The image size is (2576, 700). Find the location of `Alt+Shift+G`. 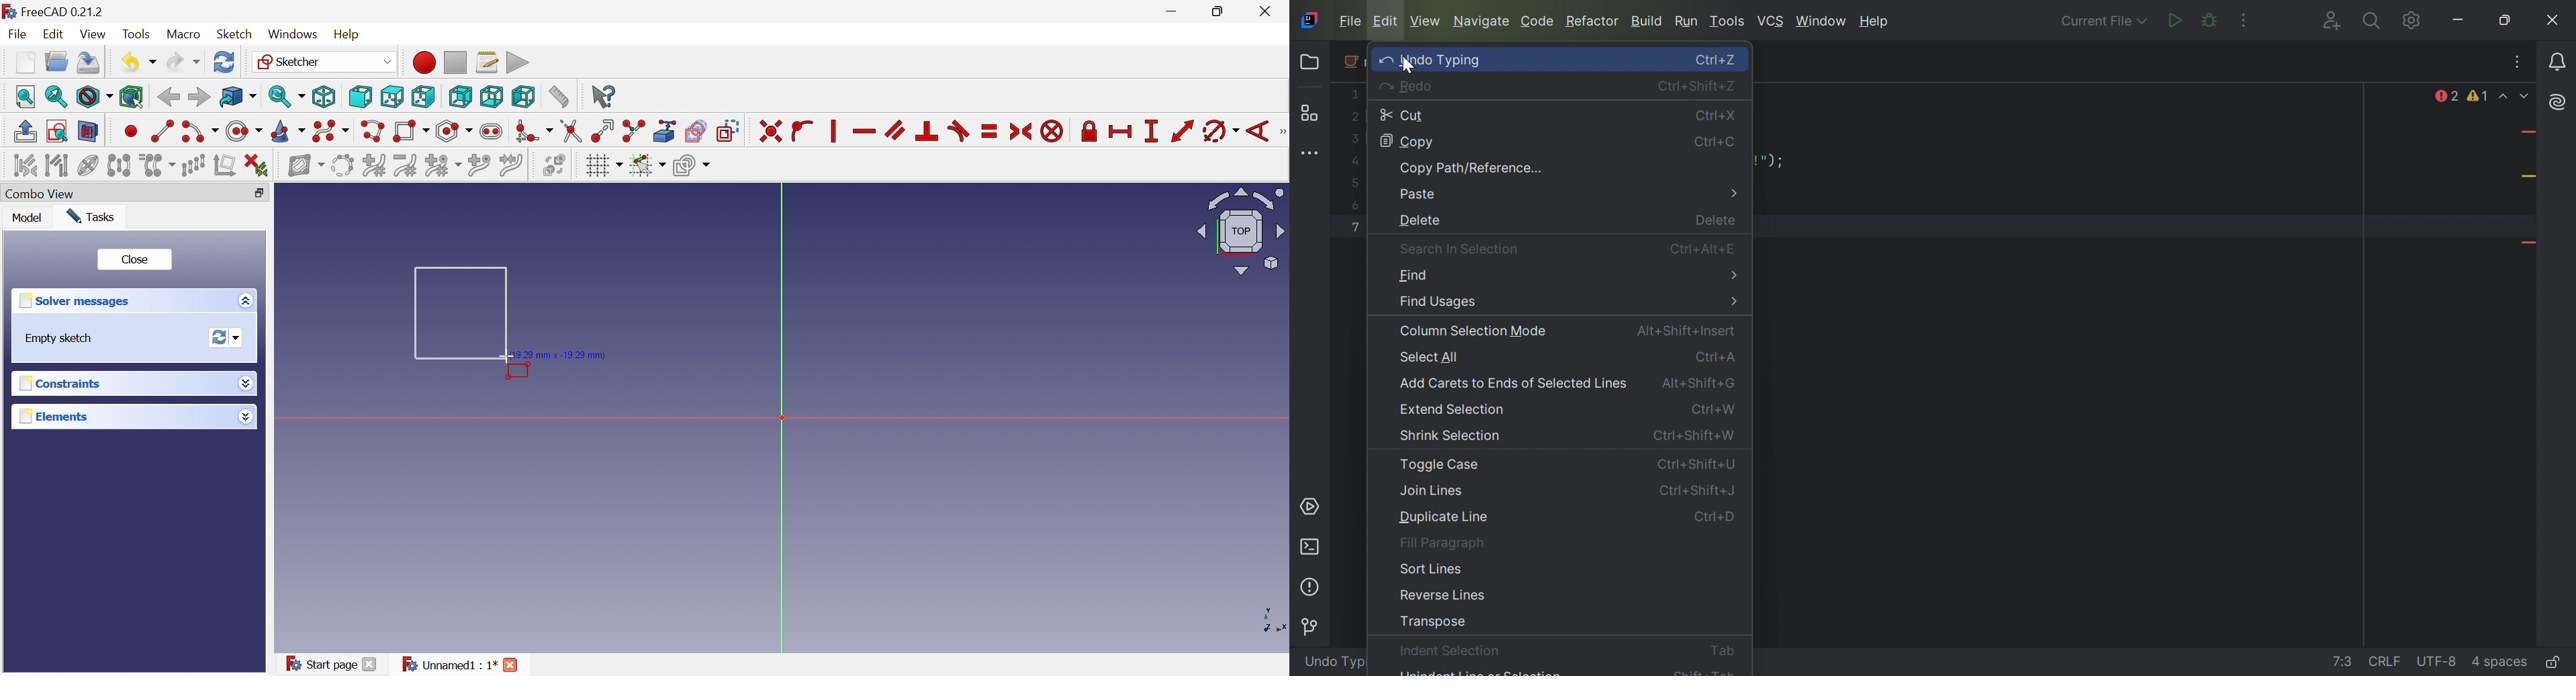

Alt+Shift+G is located at coordinates (1703, 382).